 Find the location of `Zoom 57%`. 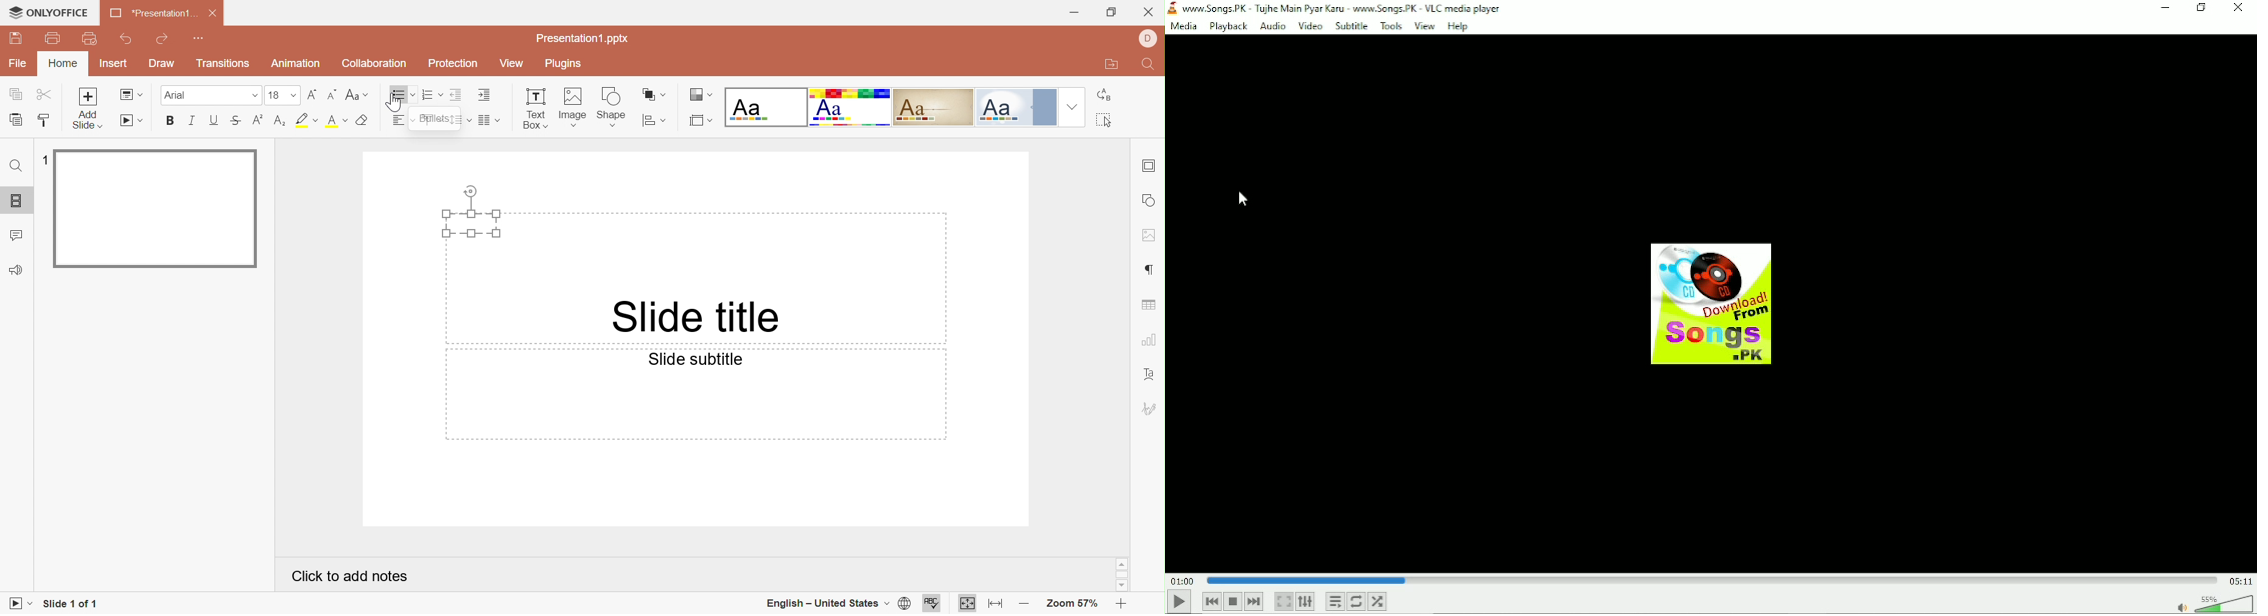

Zoom 57% is located at coordinates (1071, 604).